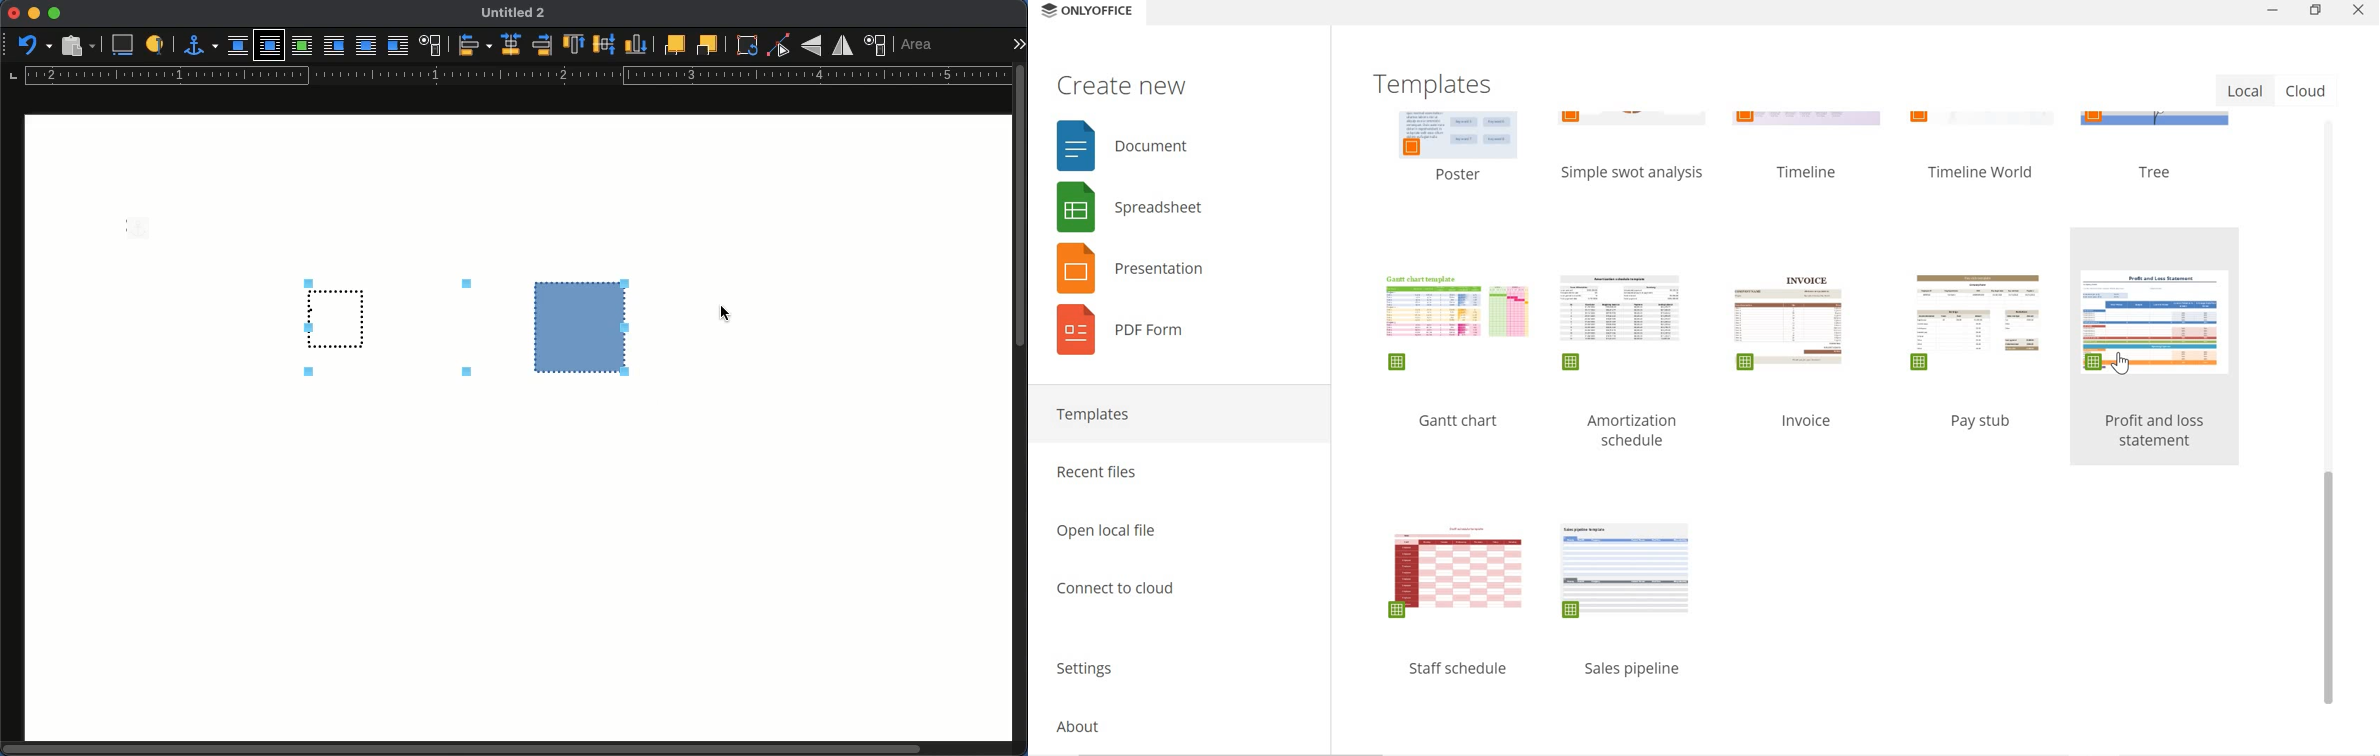 This screenshot has height=756, width=2380. What do you see at coordinates (1638, 172) in the screenshot?
I see `Simple swot analysis` at bounding box center [1638, 172].